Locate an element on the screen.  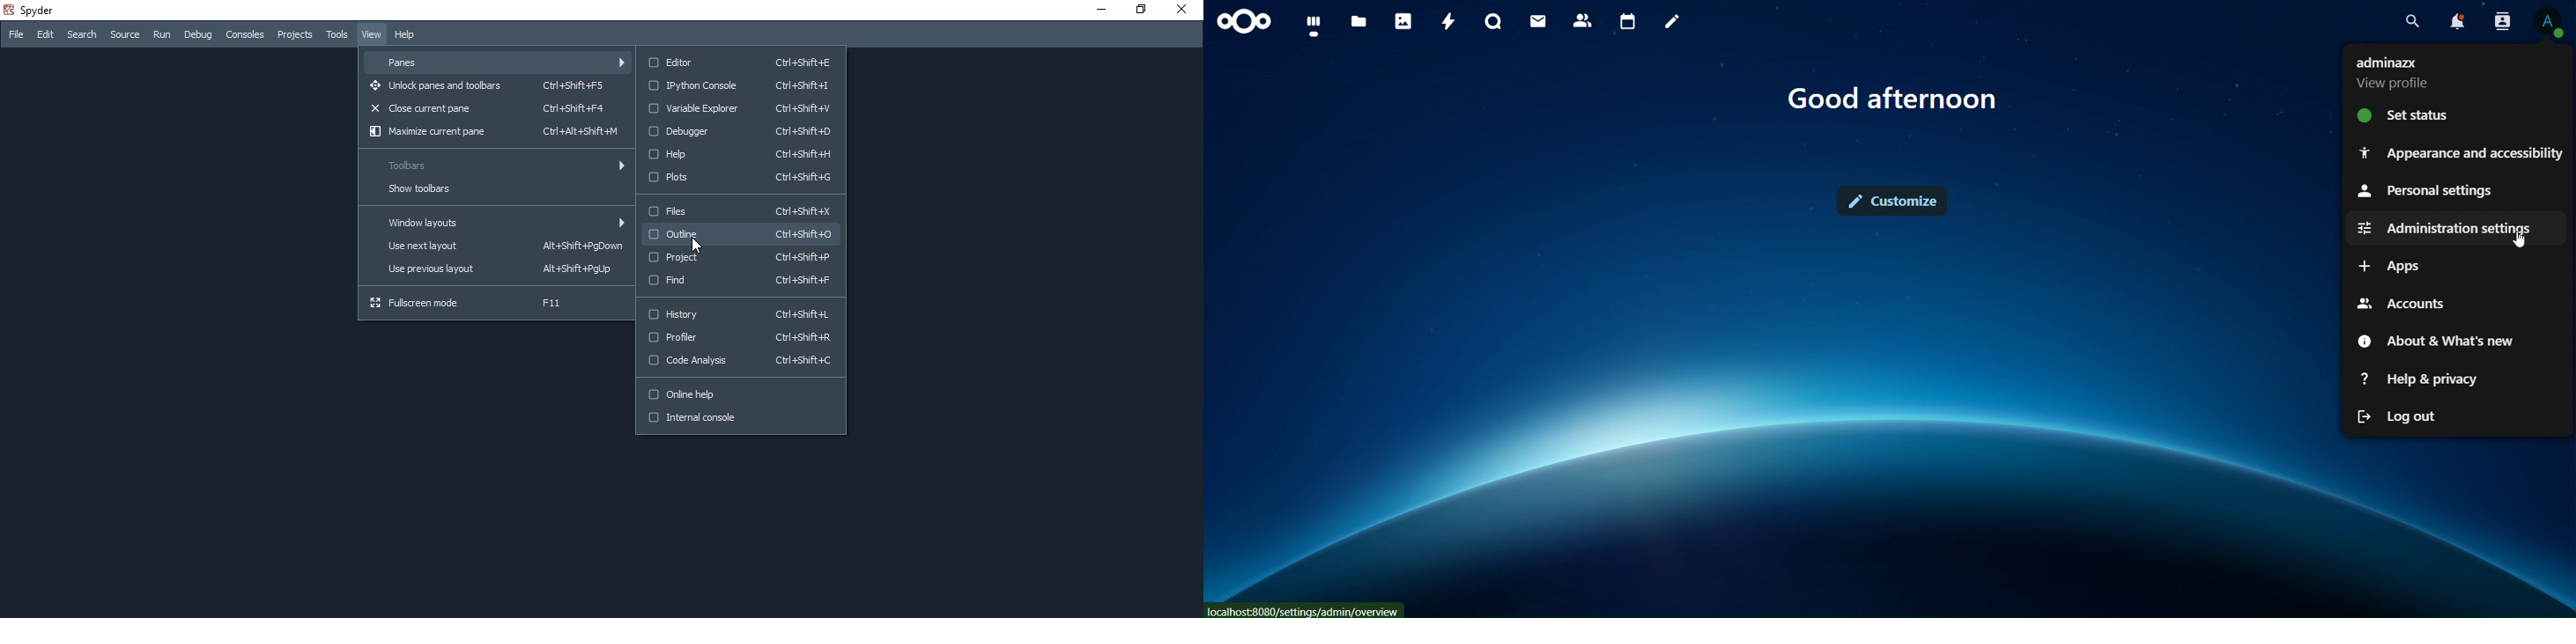
personal settings is located at coordinates (2423, 190).